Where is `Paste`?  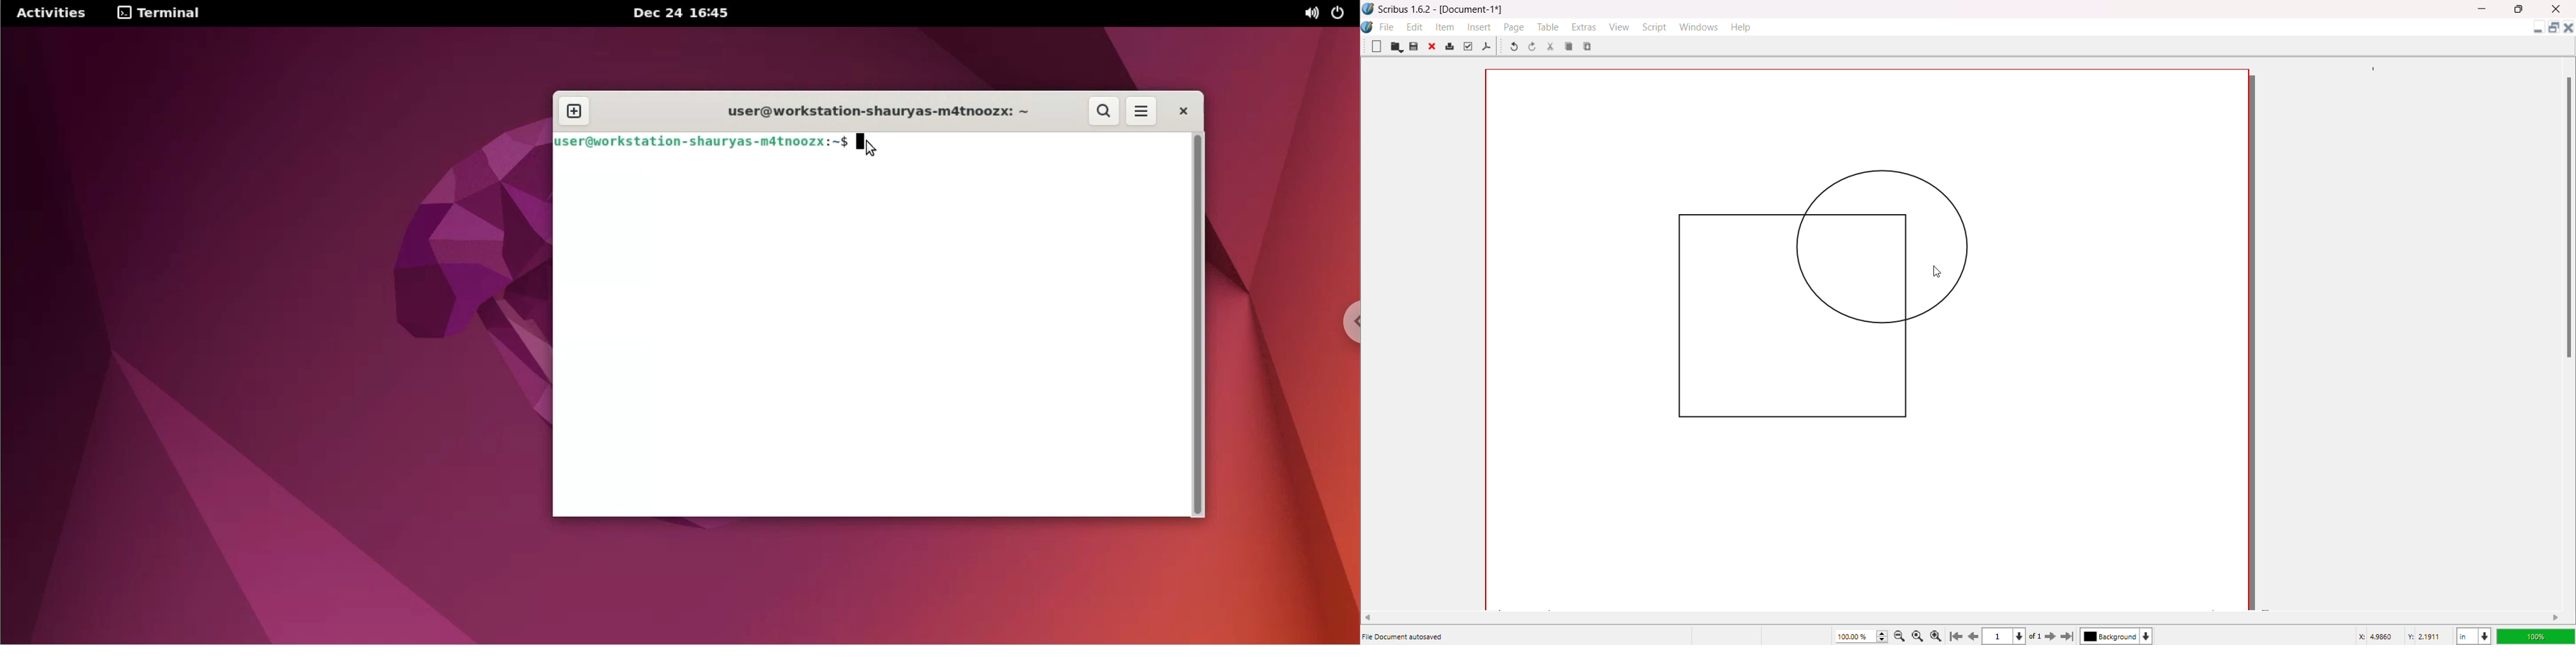
Paste is located at coordinates (1589, 46).